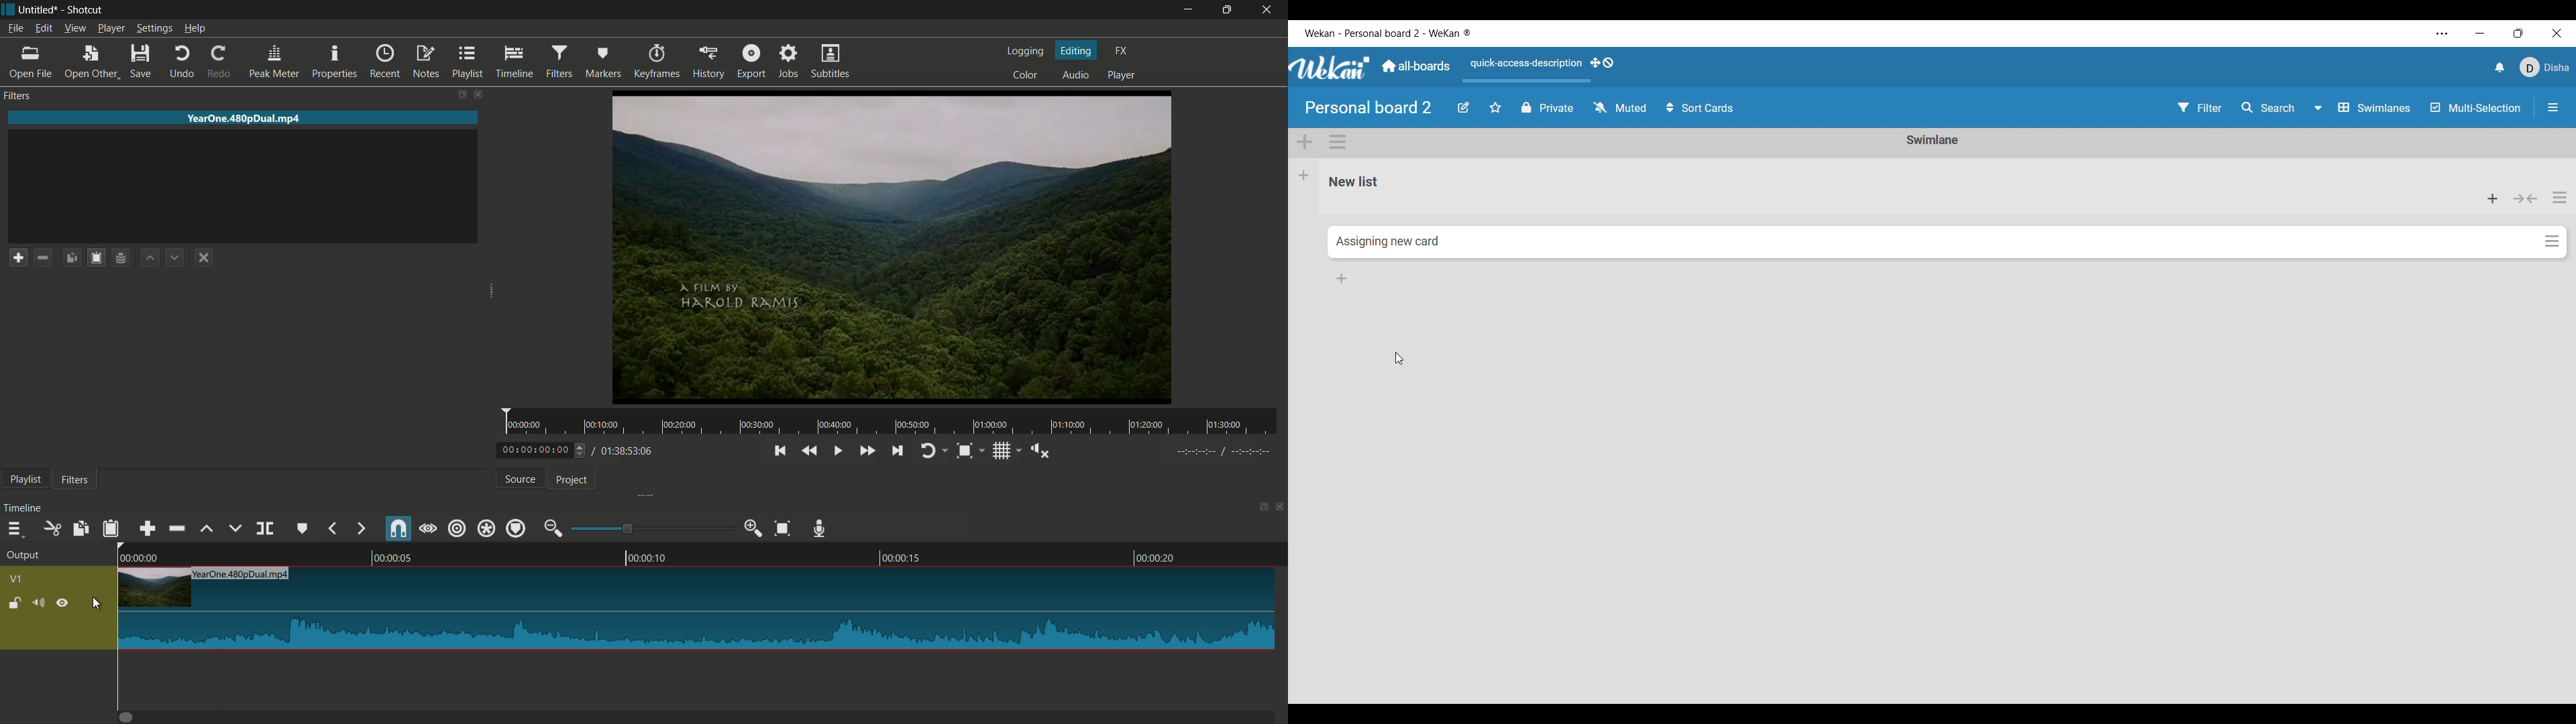 Image resolution: width=2576 pixels, height=728 pixels. I want to click on preview, so click(894, 247).